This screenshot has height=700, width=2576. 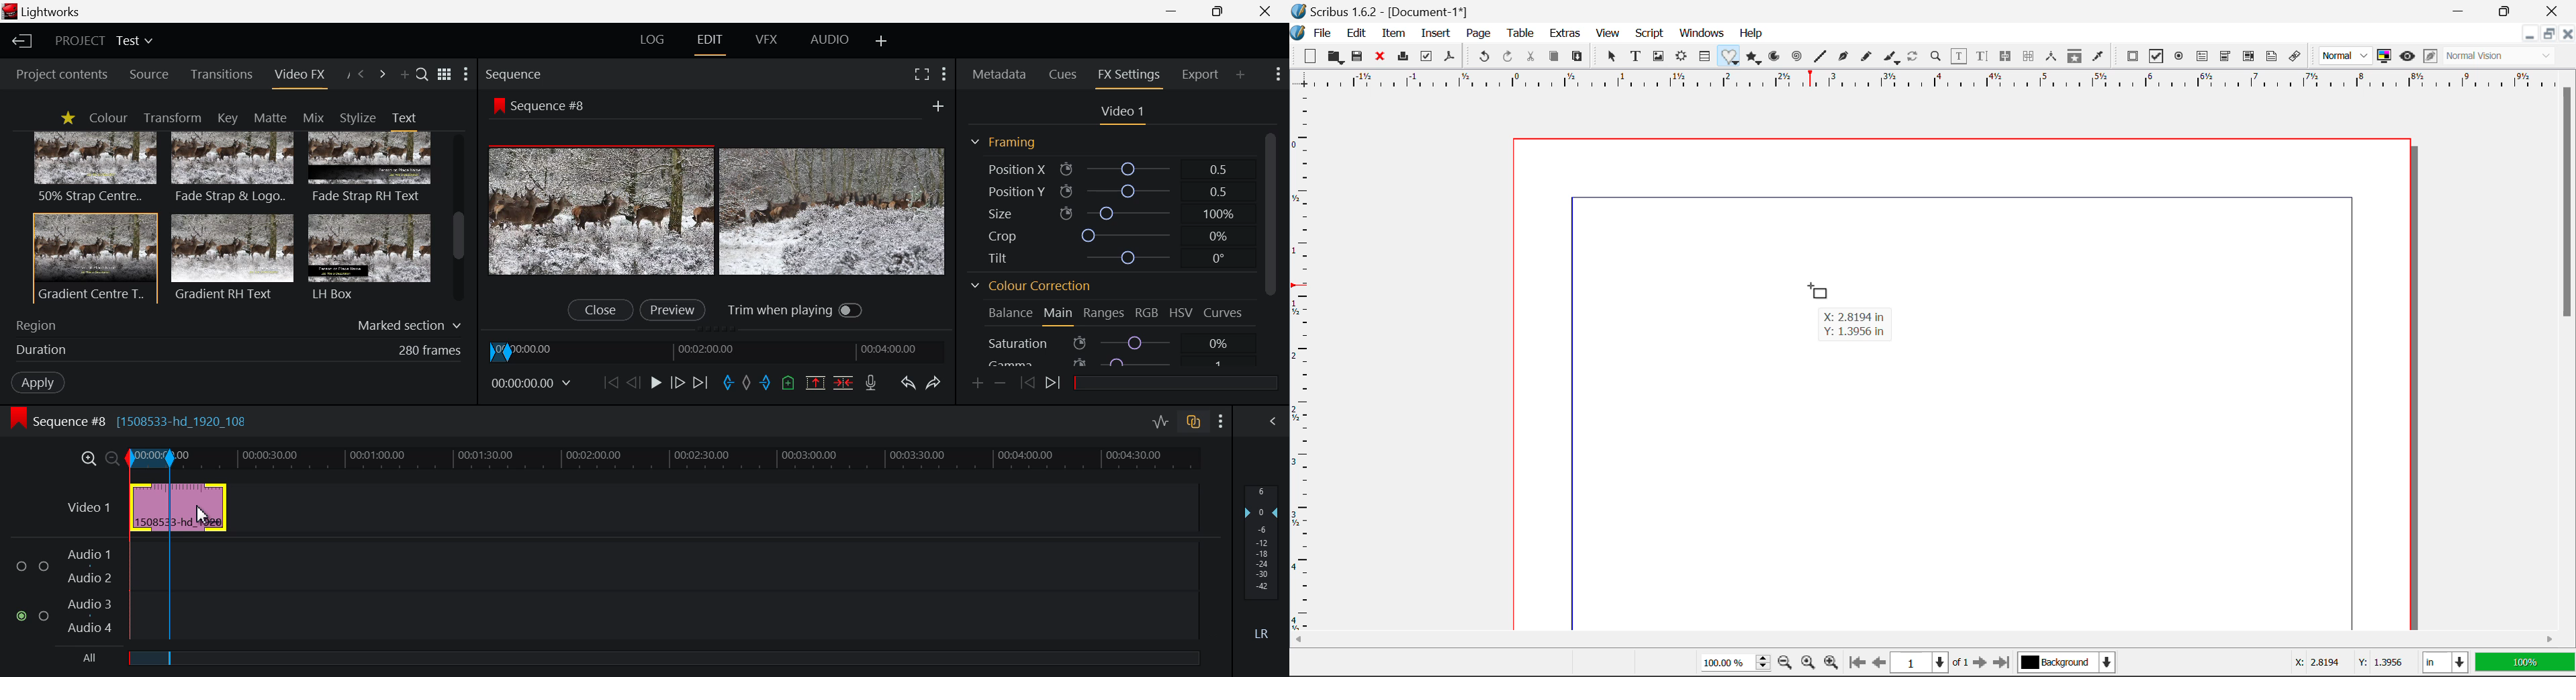 I want to click on Add, so click(x=933, y=105).